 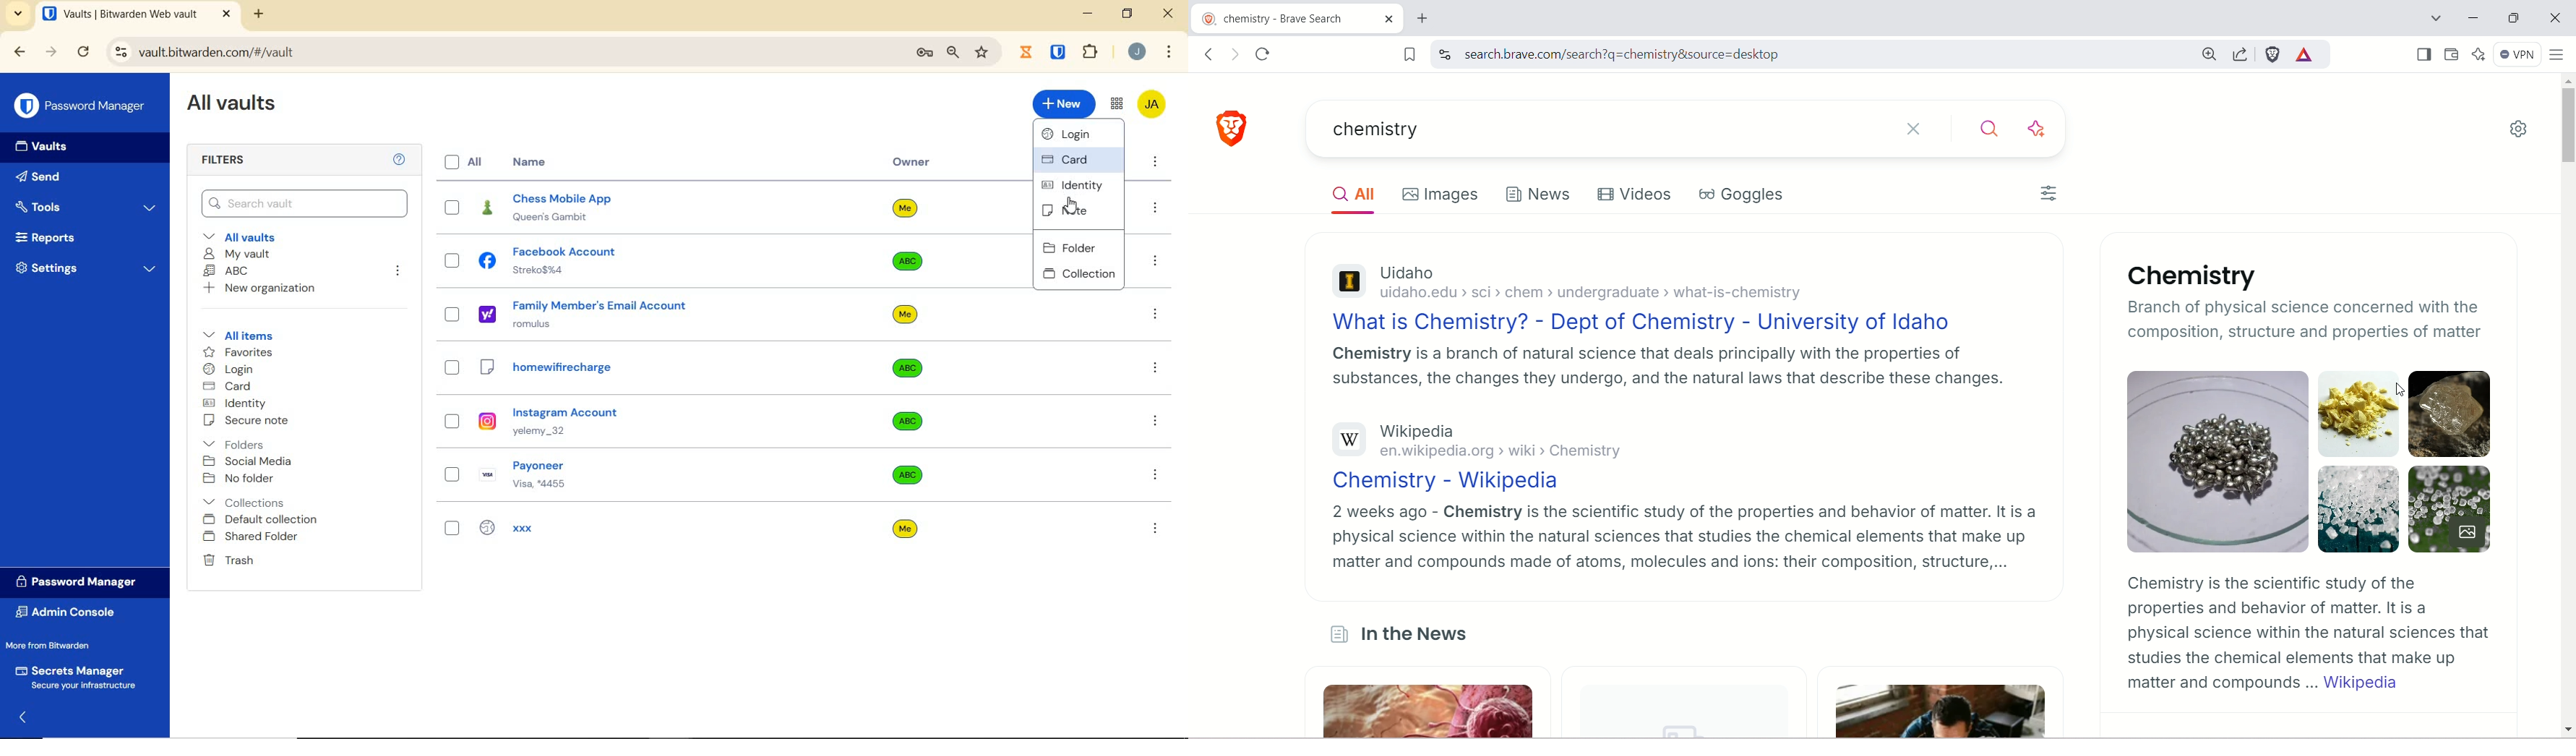 I want to click on Trash, so click(x=231, y=561).